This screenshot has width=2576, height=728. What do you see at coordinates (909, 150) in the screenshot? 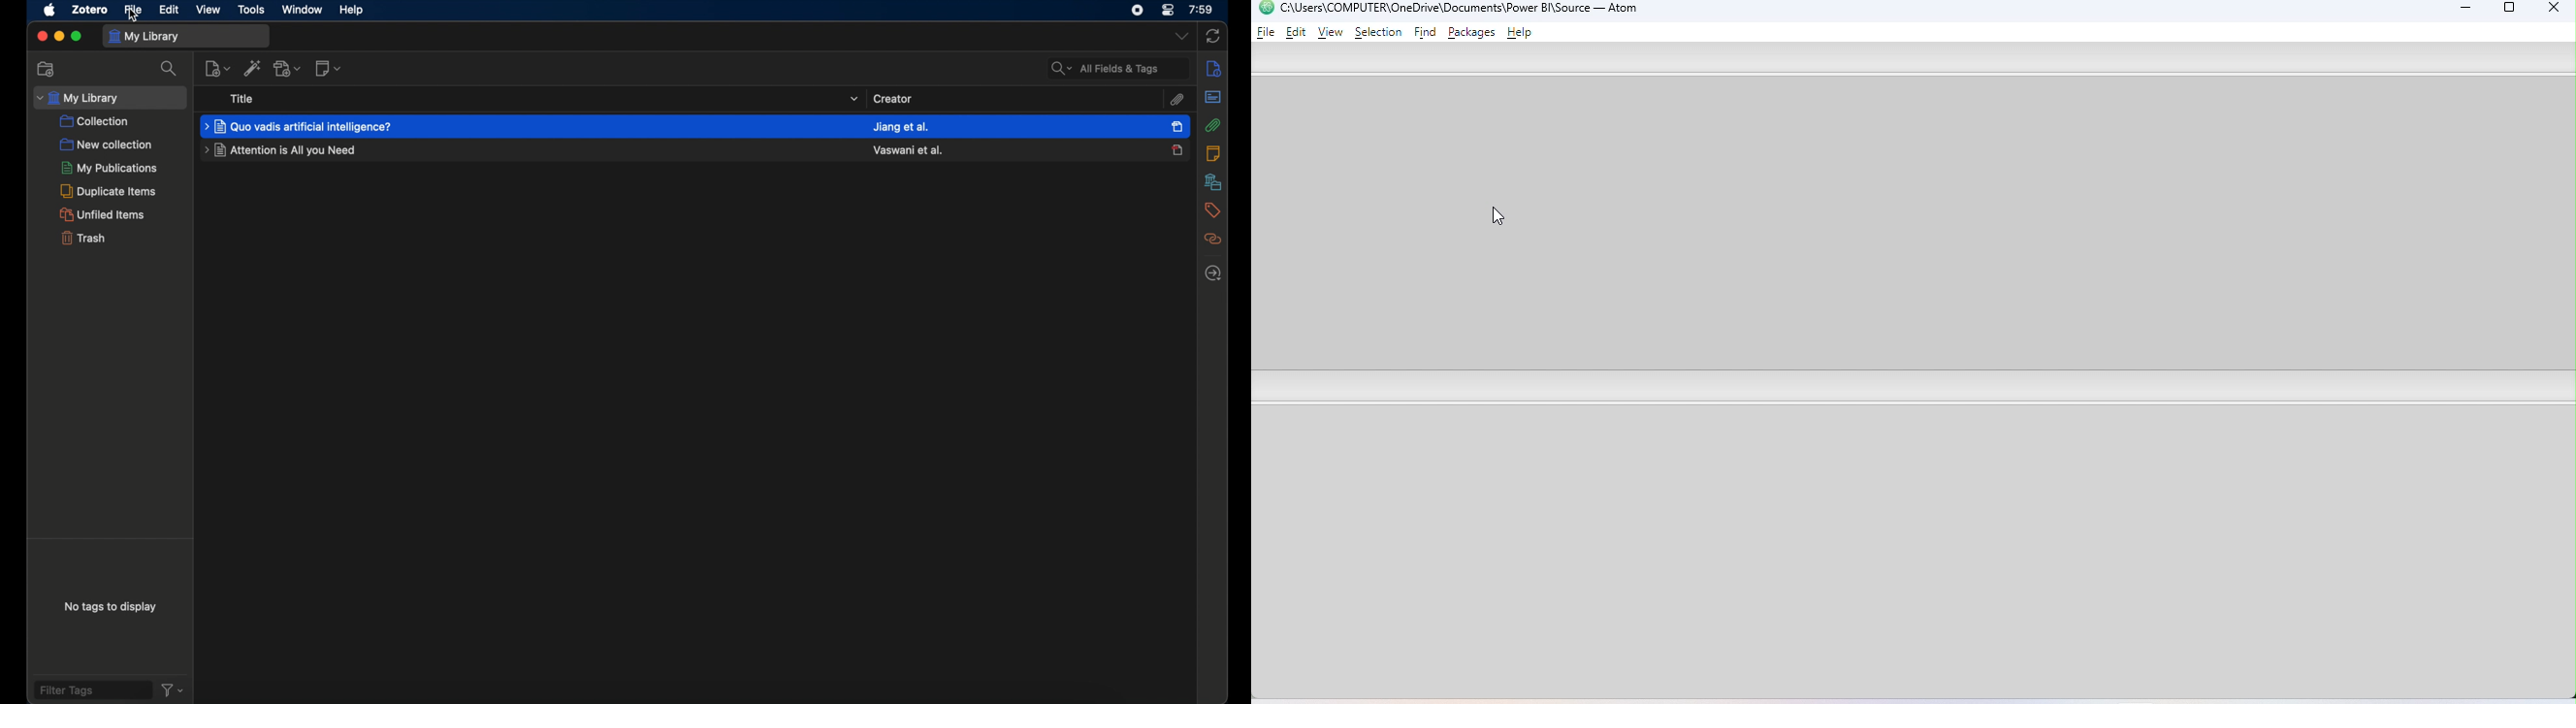
I see `creator name` at bounding box center [909, 150].